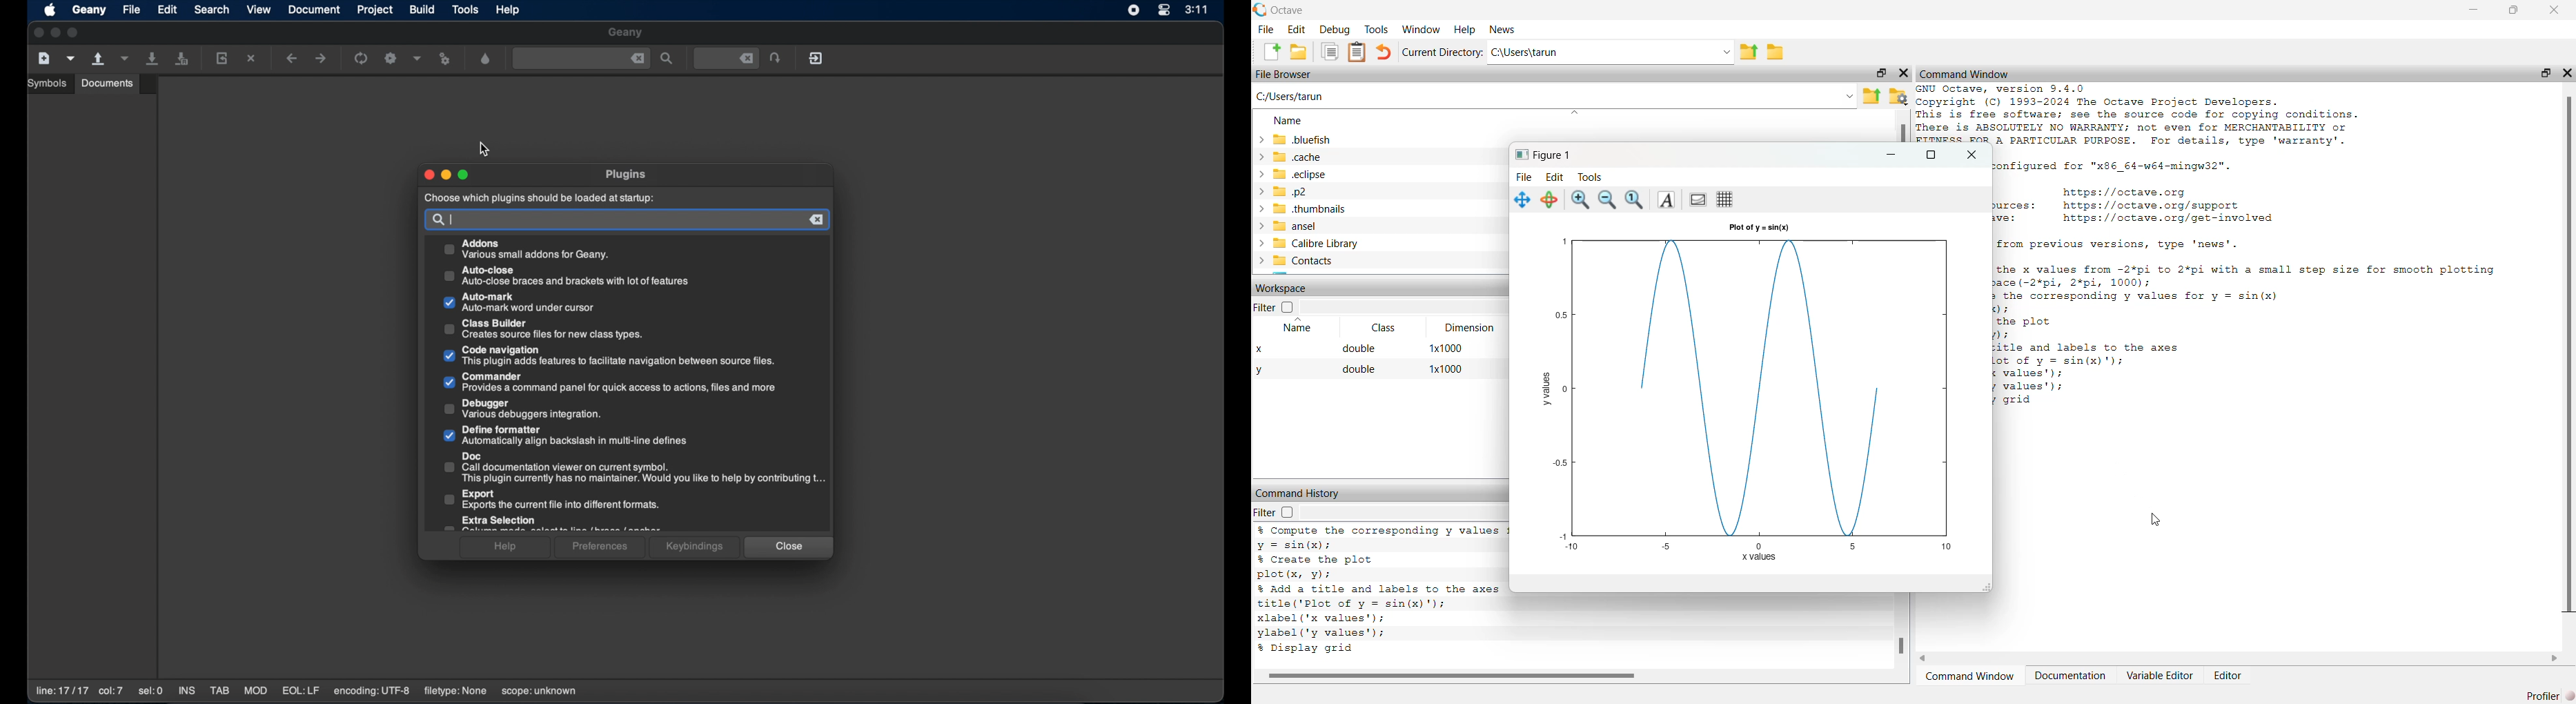 The image size is (2576, 728). What do you see at coordinates (220, 691) in the screenshot?
I see `TAB` at bounding box center [220, 691].